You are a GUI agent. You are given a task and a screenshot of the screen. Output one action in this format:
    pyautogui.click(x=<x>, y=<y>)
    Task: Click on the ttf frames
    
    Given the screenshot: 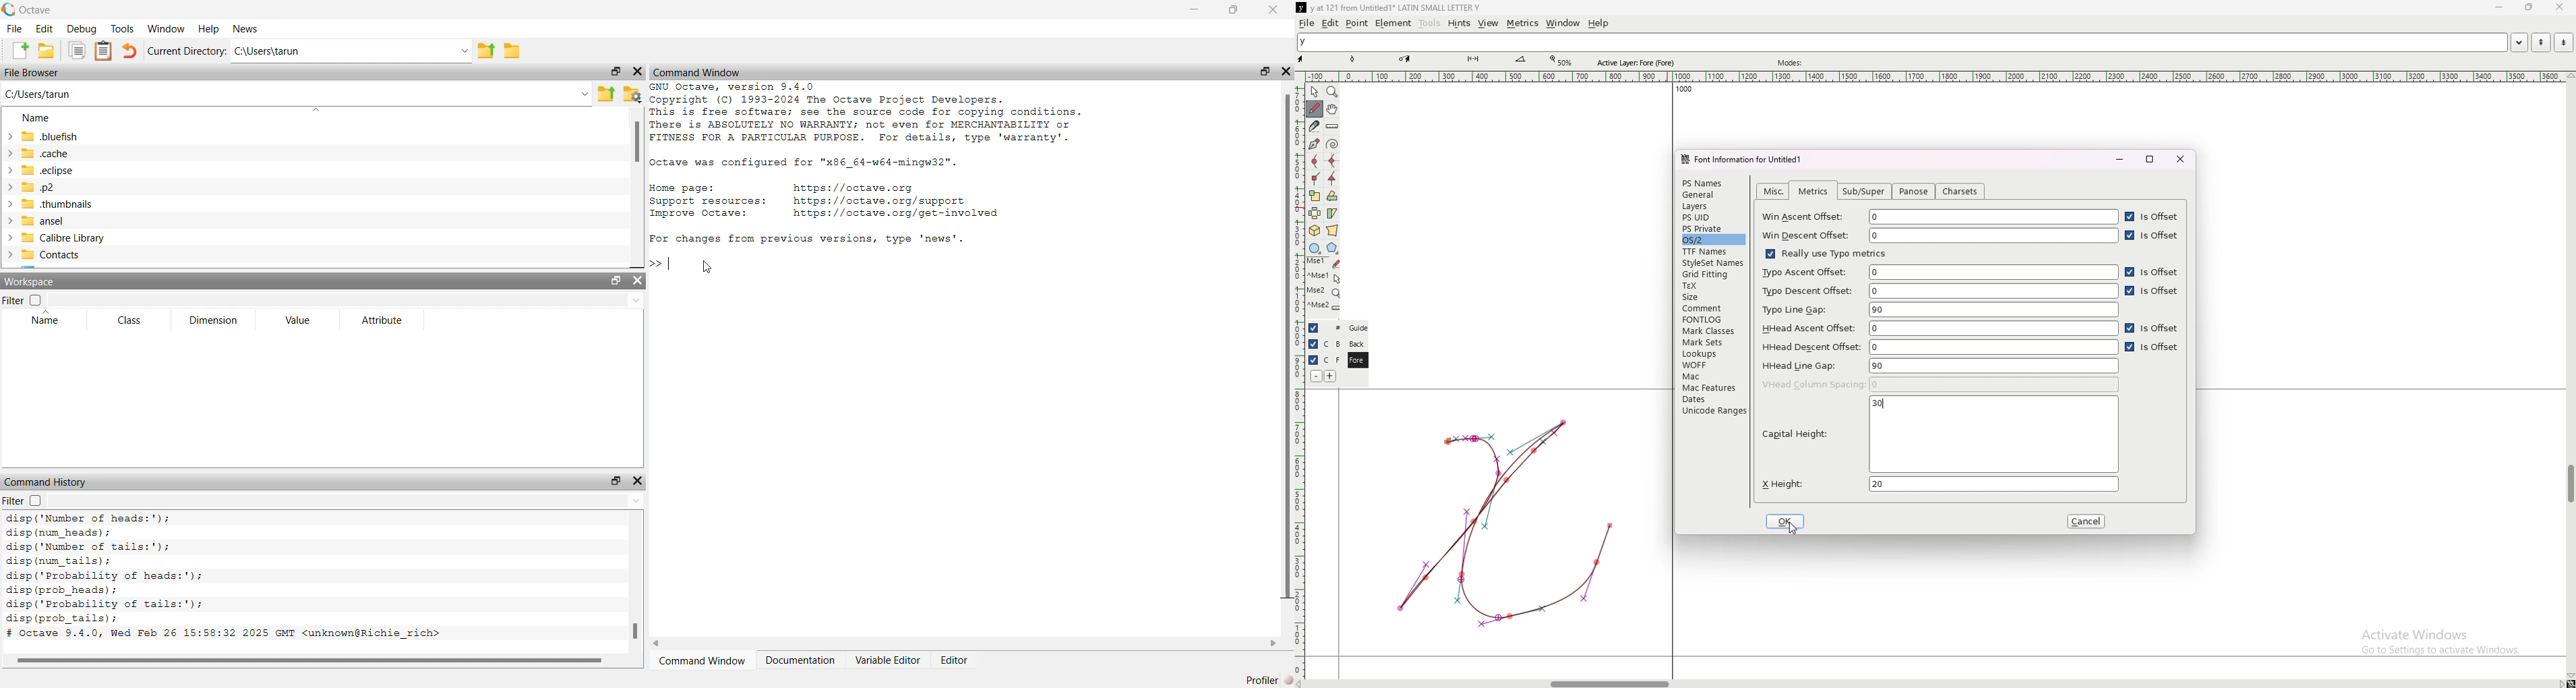 What is the action you would take?
    pyautogui.click(x=1712, y=251)
    